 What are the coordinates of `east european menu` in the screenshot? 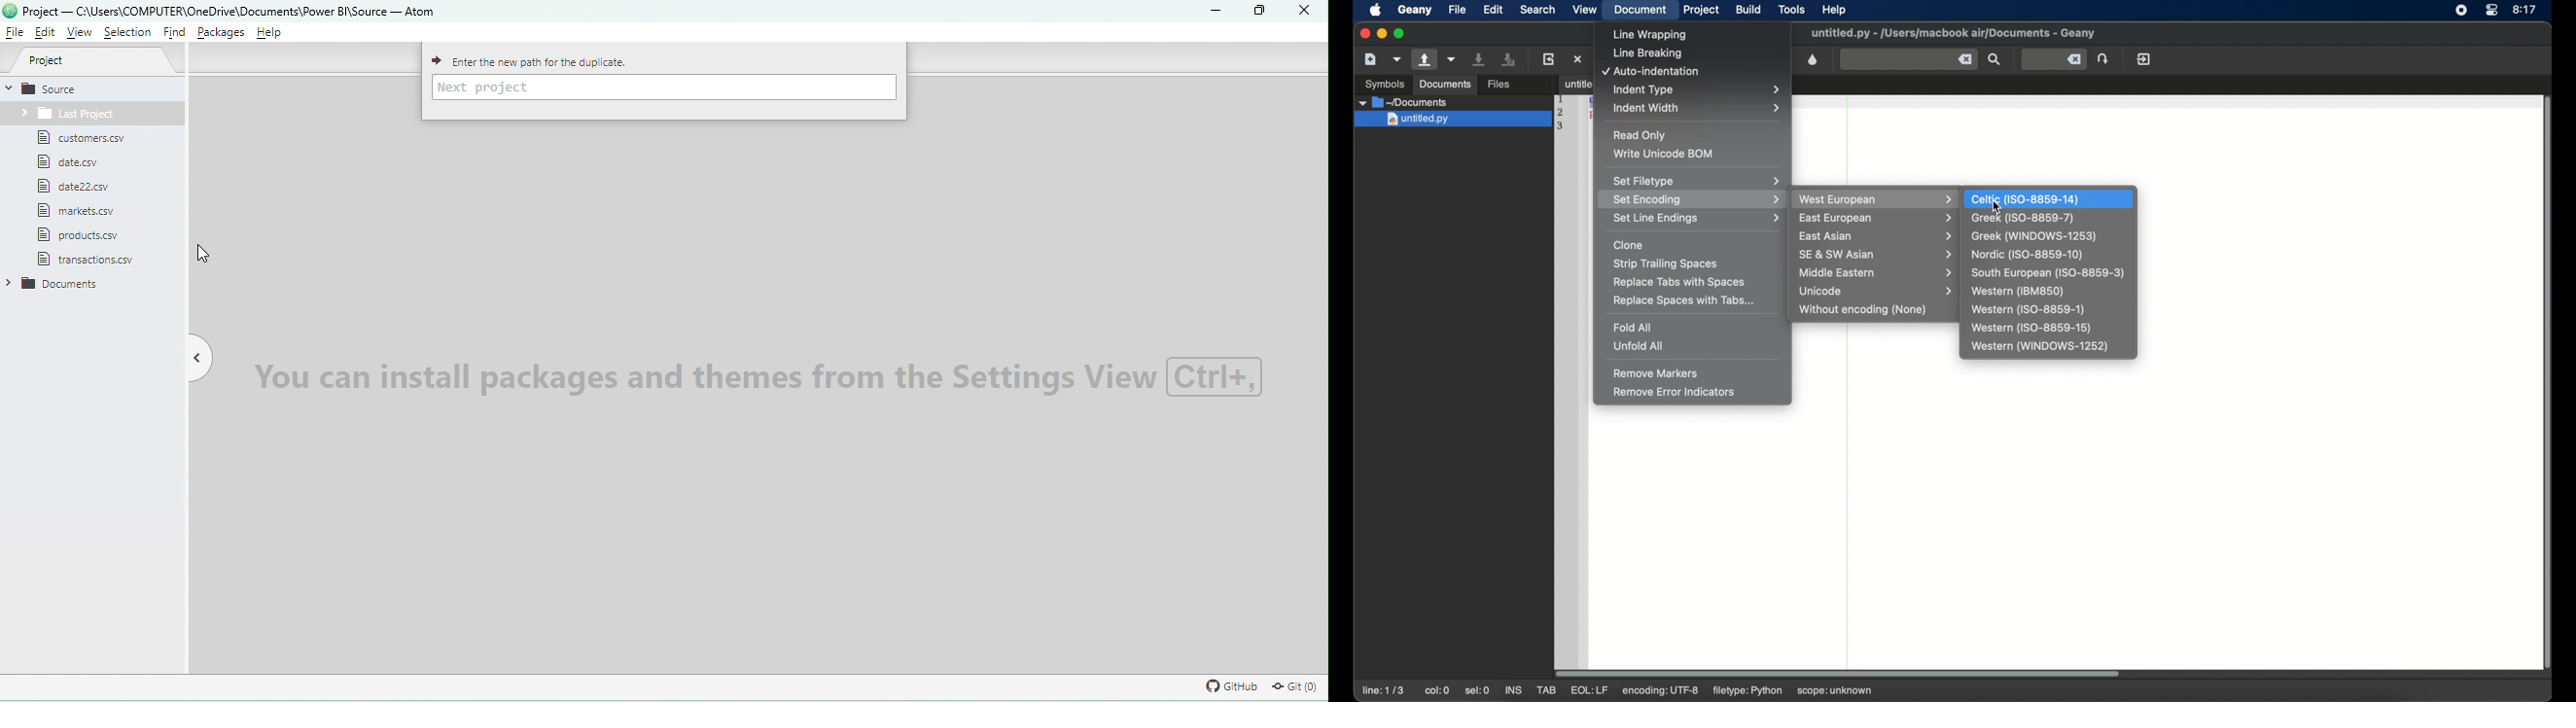 It's located at (1877, 219).